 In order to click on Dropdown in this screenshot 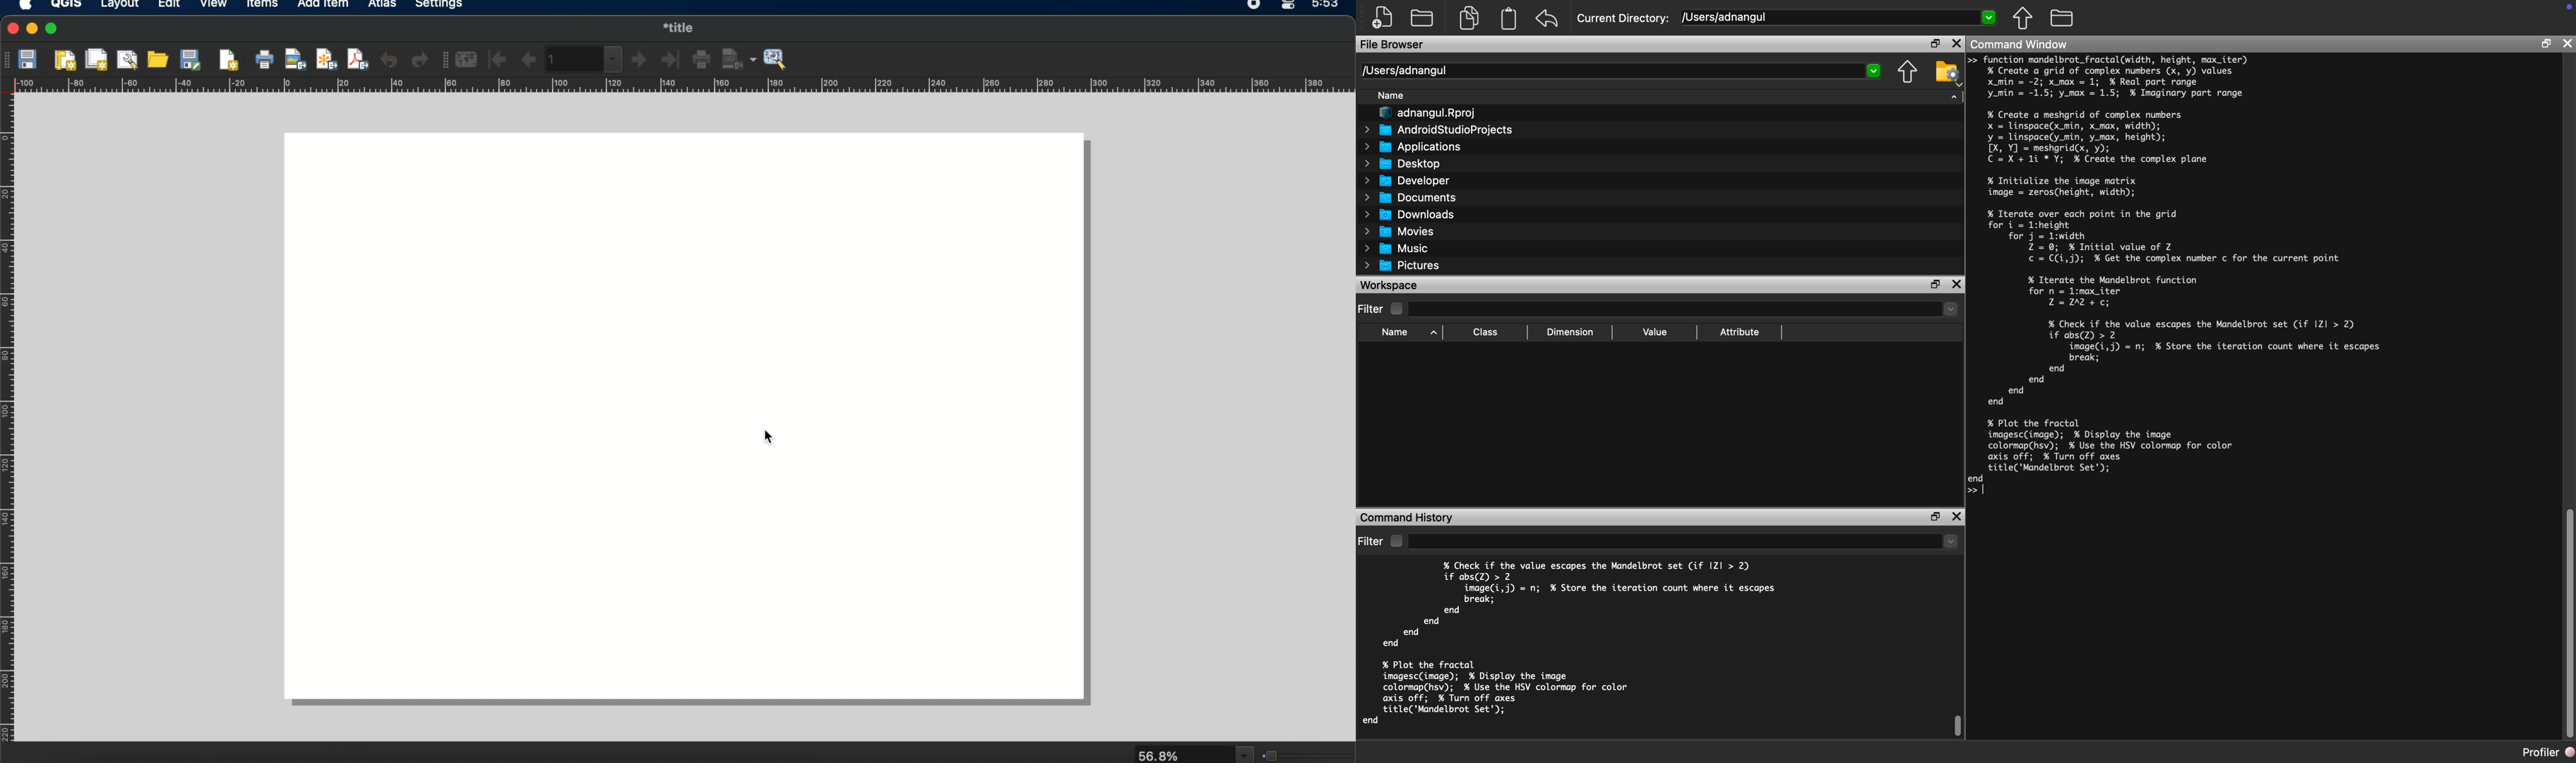, I will do `click(1684, 311)`.